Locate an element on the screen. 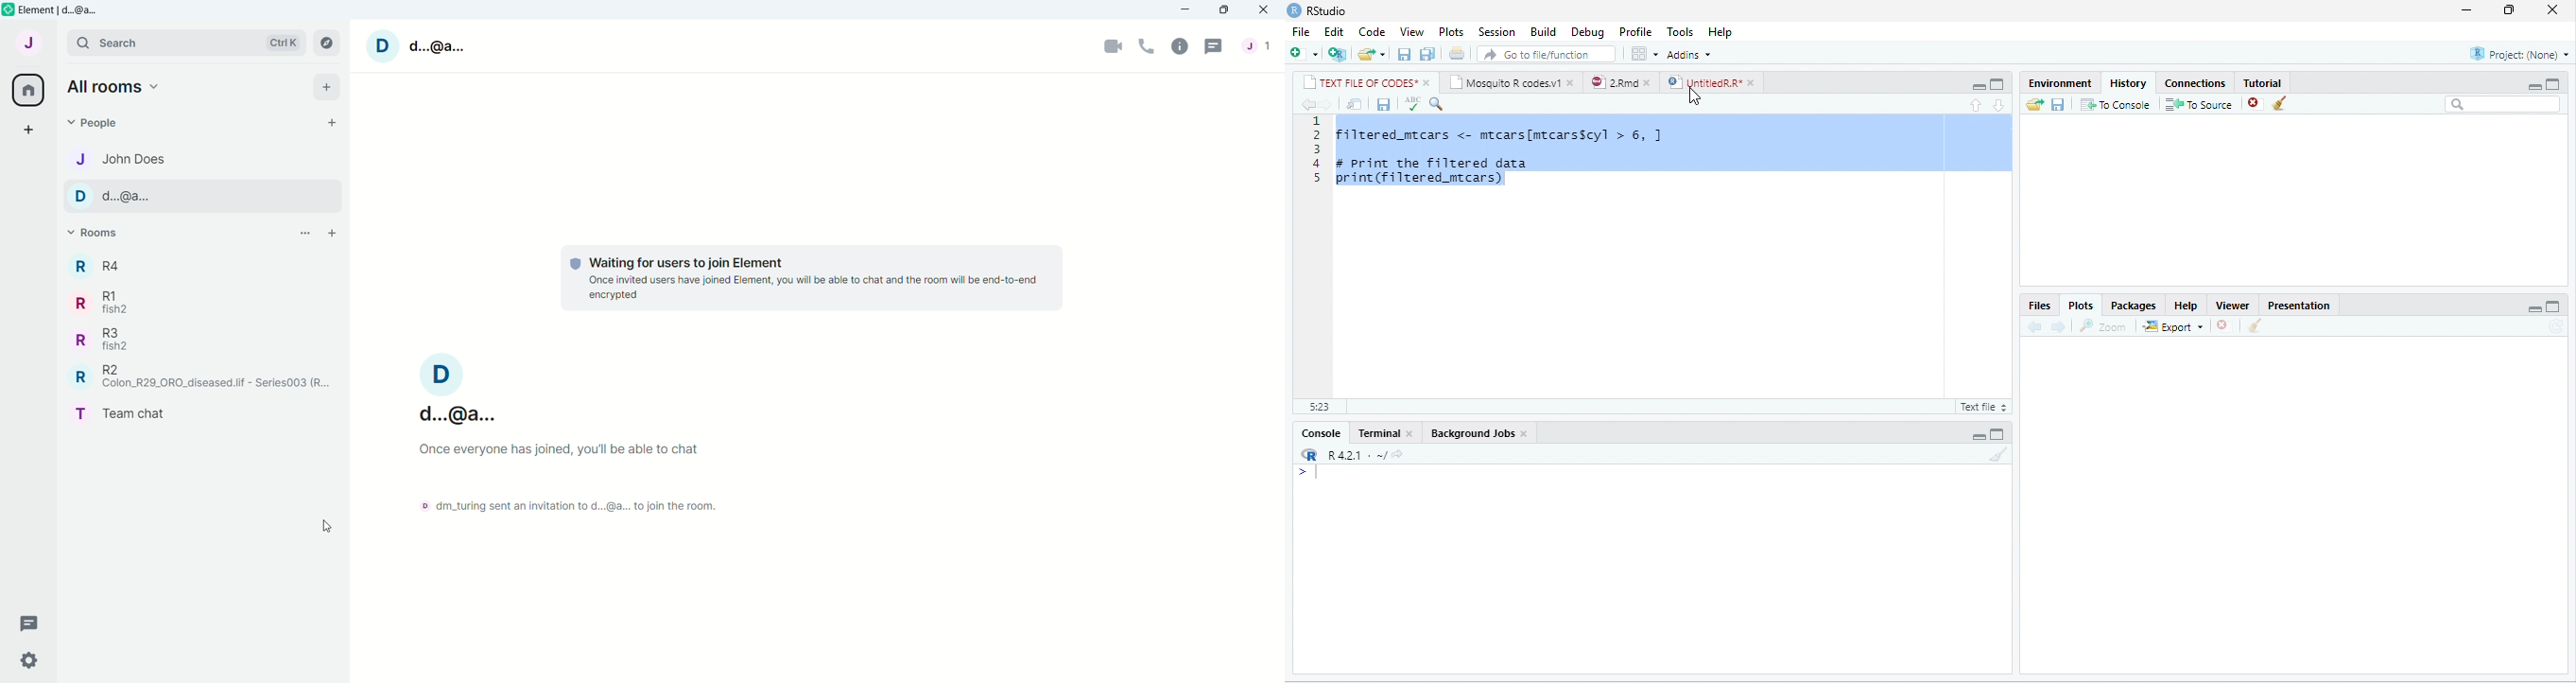 The height and width of the screenshot is (700, 2576). new file is located at coordinates (1305, 53).